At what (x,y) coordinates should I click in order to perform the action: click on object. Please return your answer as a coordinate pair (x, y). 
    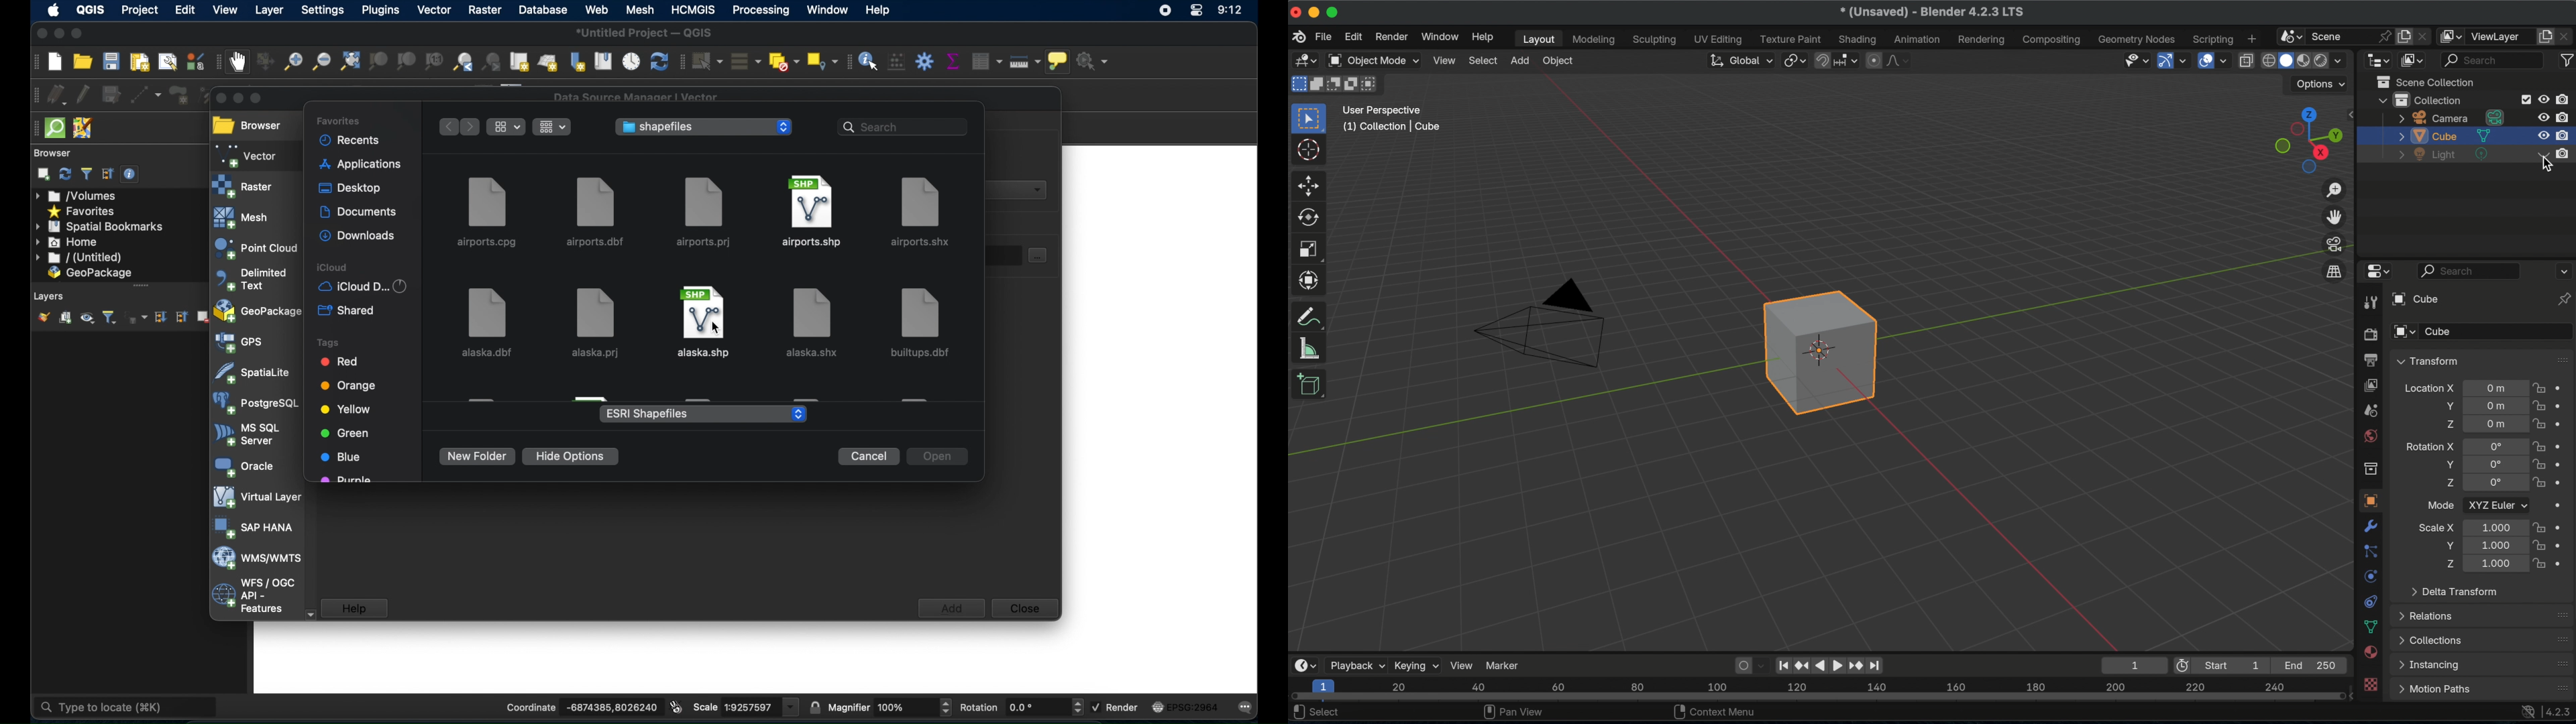
    Looking at the image, I should click on (1559, 61).